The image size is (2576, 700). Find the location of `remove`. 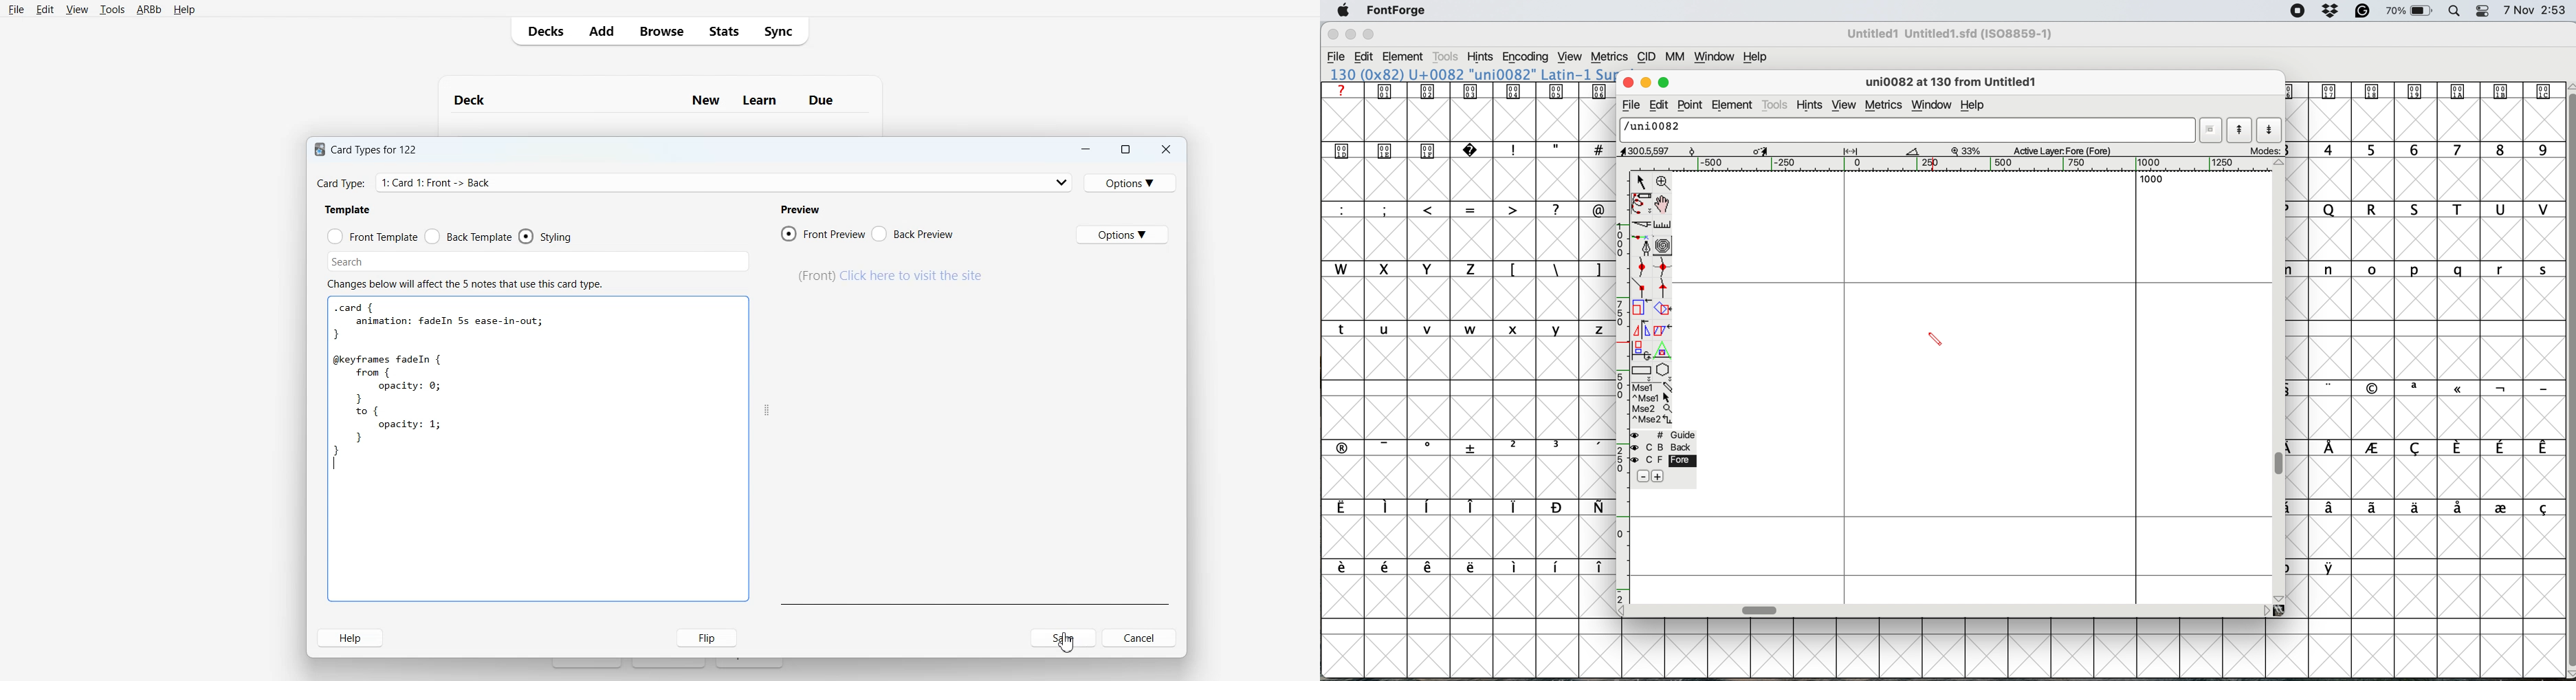

remove is located at coordinates (1640, 477).